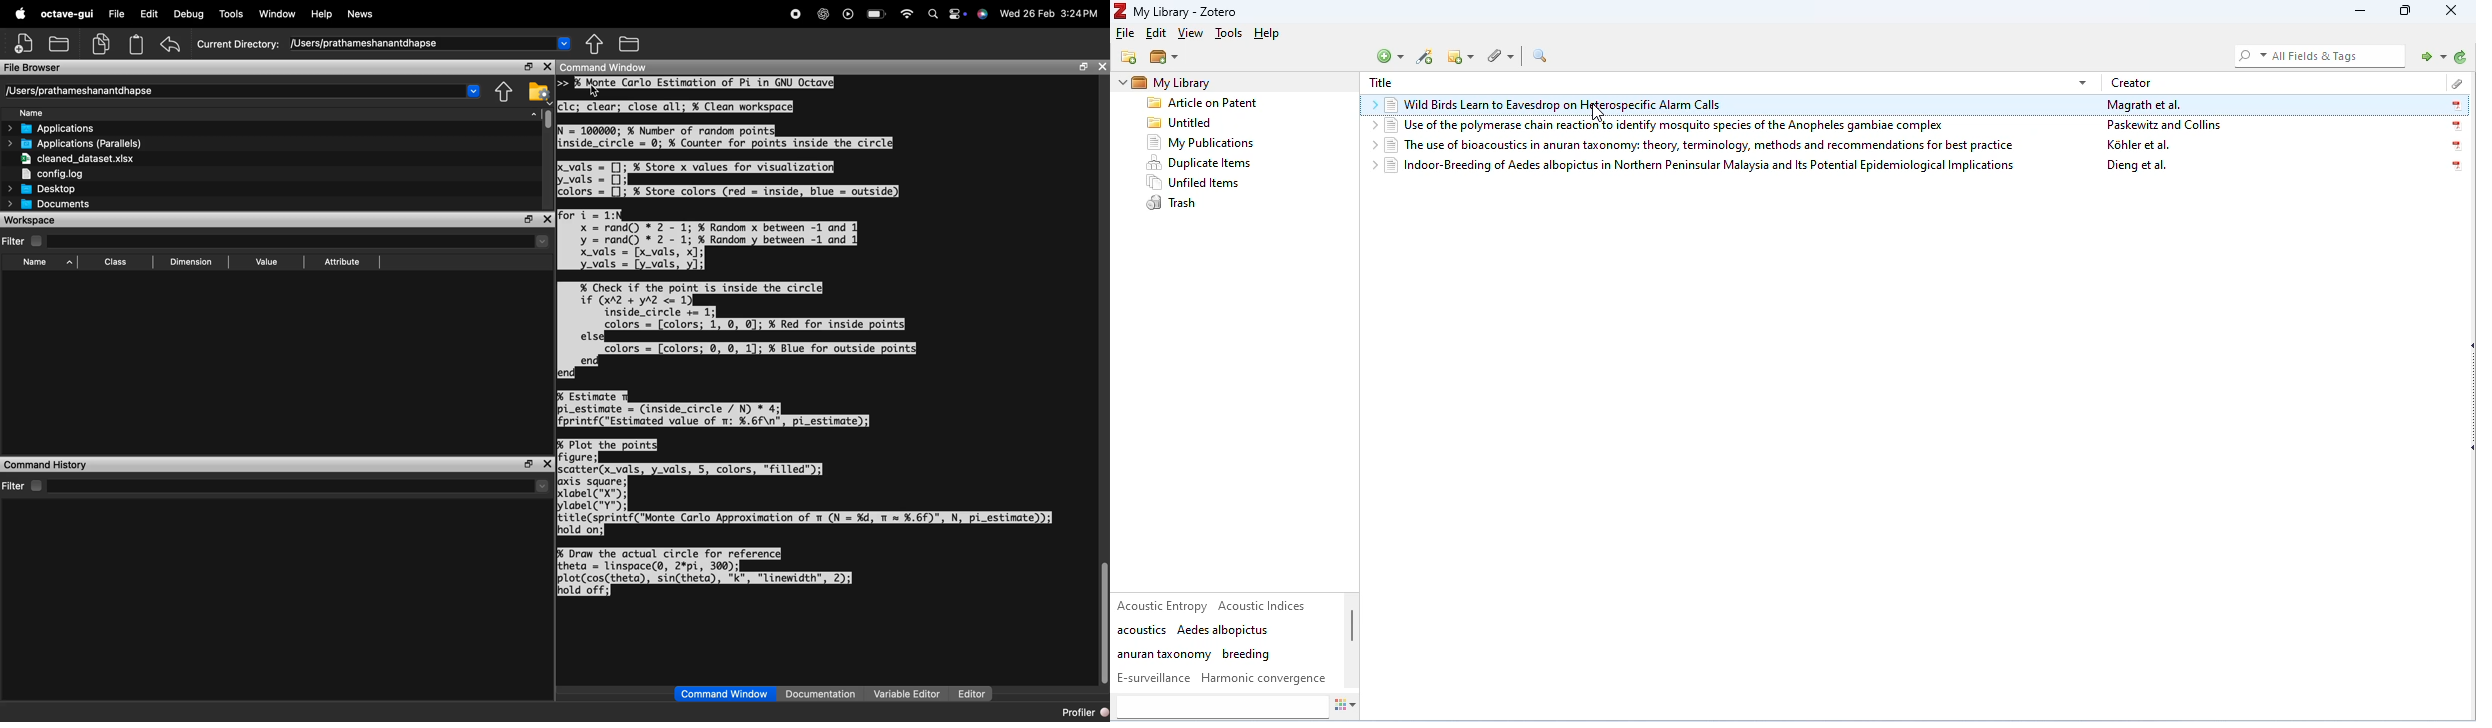 Image resolution: width=2492 pixels, height=728 pixels. Describe the element at coordinates (1427, 58) in the screenshot. I see `add item` at that location.